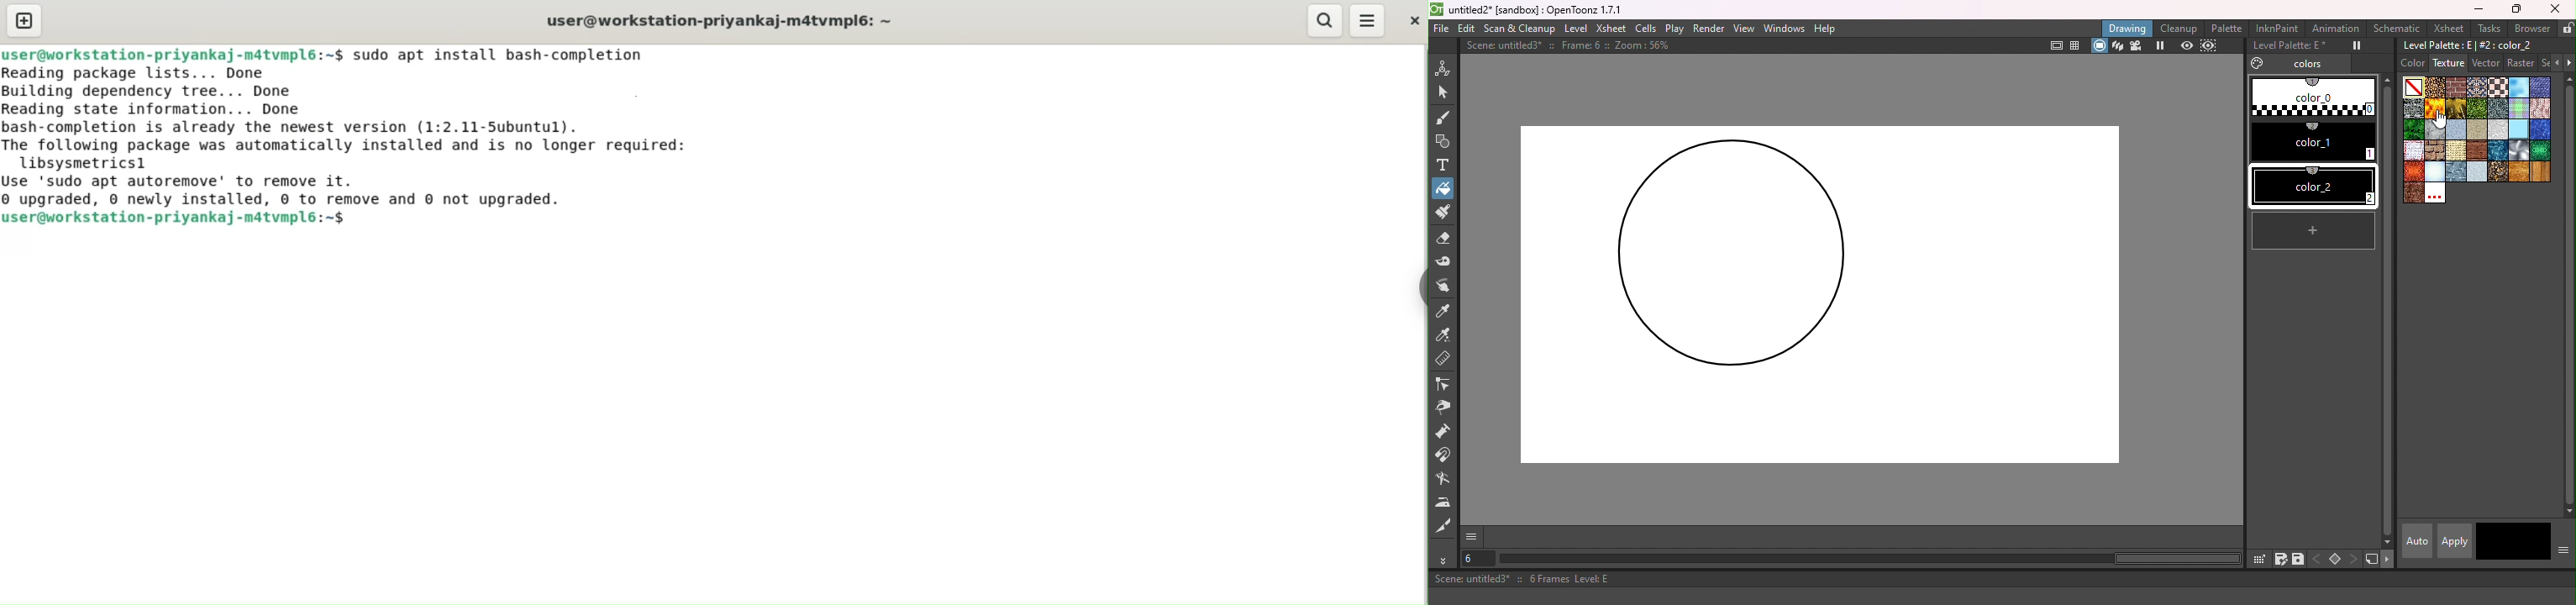 Image resolution: width=2576 pixels, height=616 pixels. I want to click on Cells, so click(1645, 29).